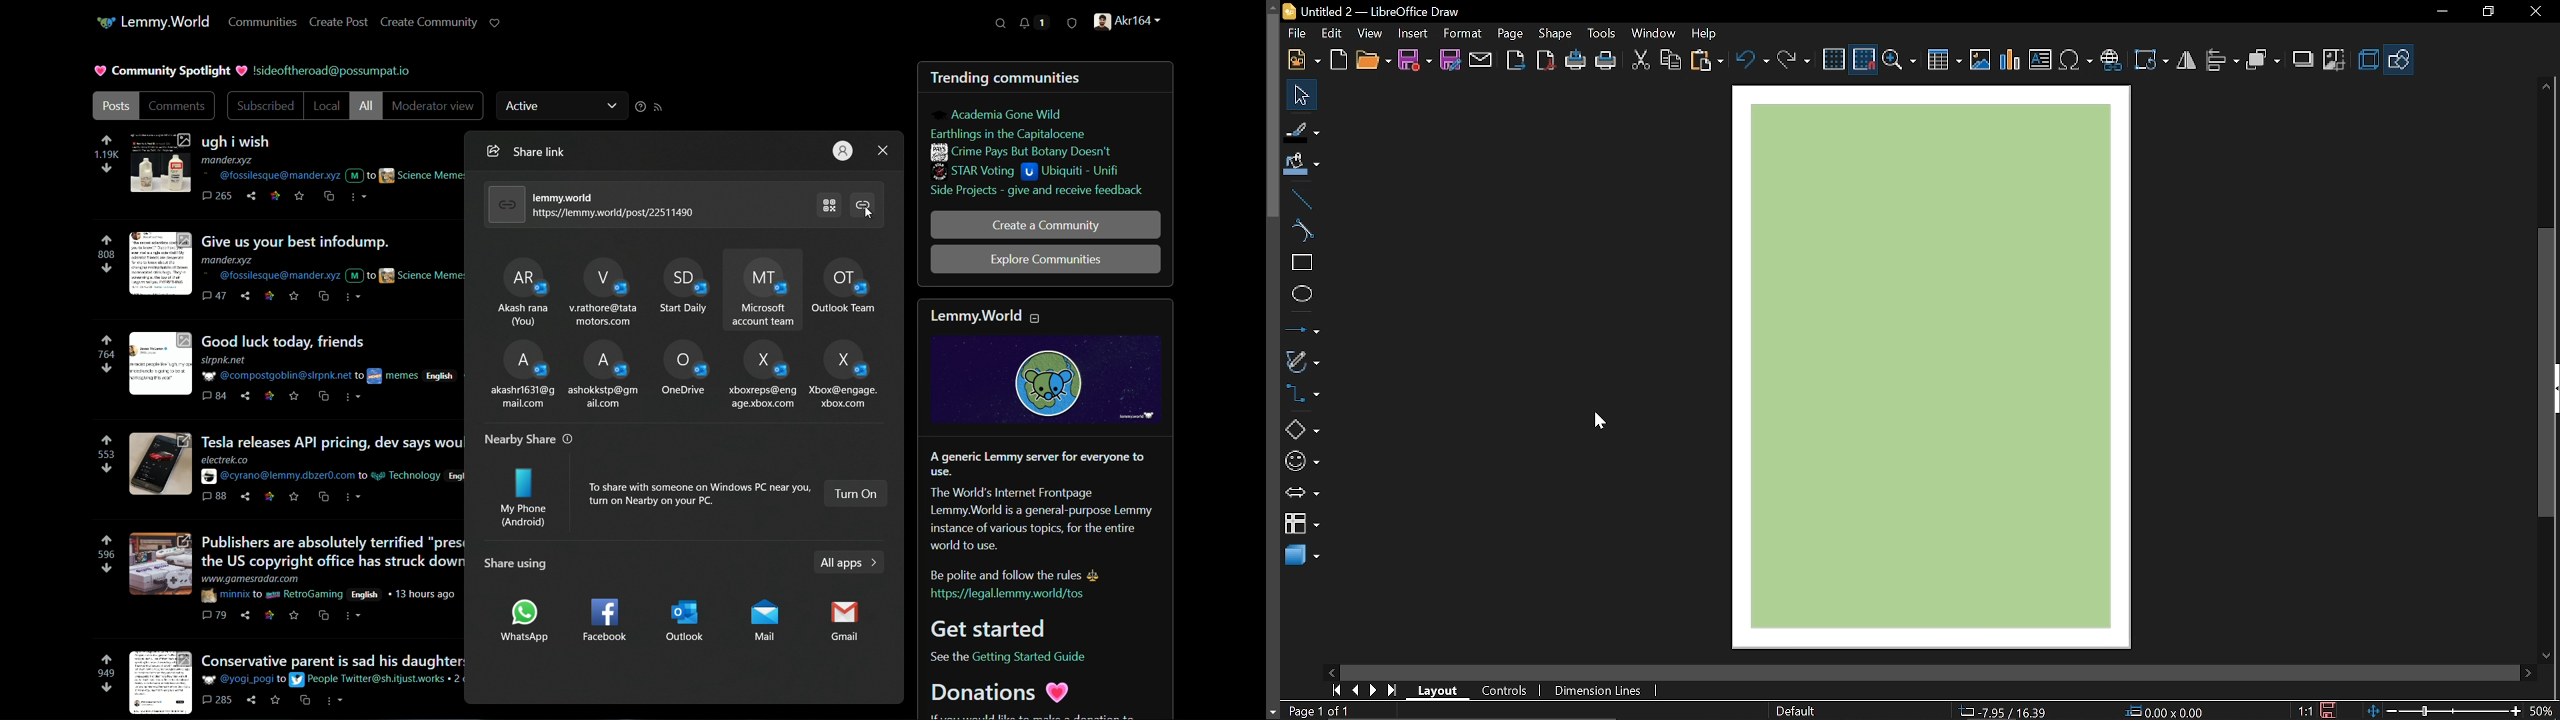 The image size is (2576, 728). I want to click on Zoom, so click(1899, 60).